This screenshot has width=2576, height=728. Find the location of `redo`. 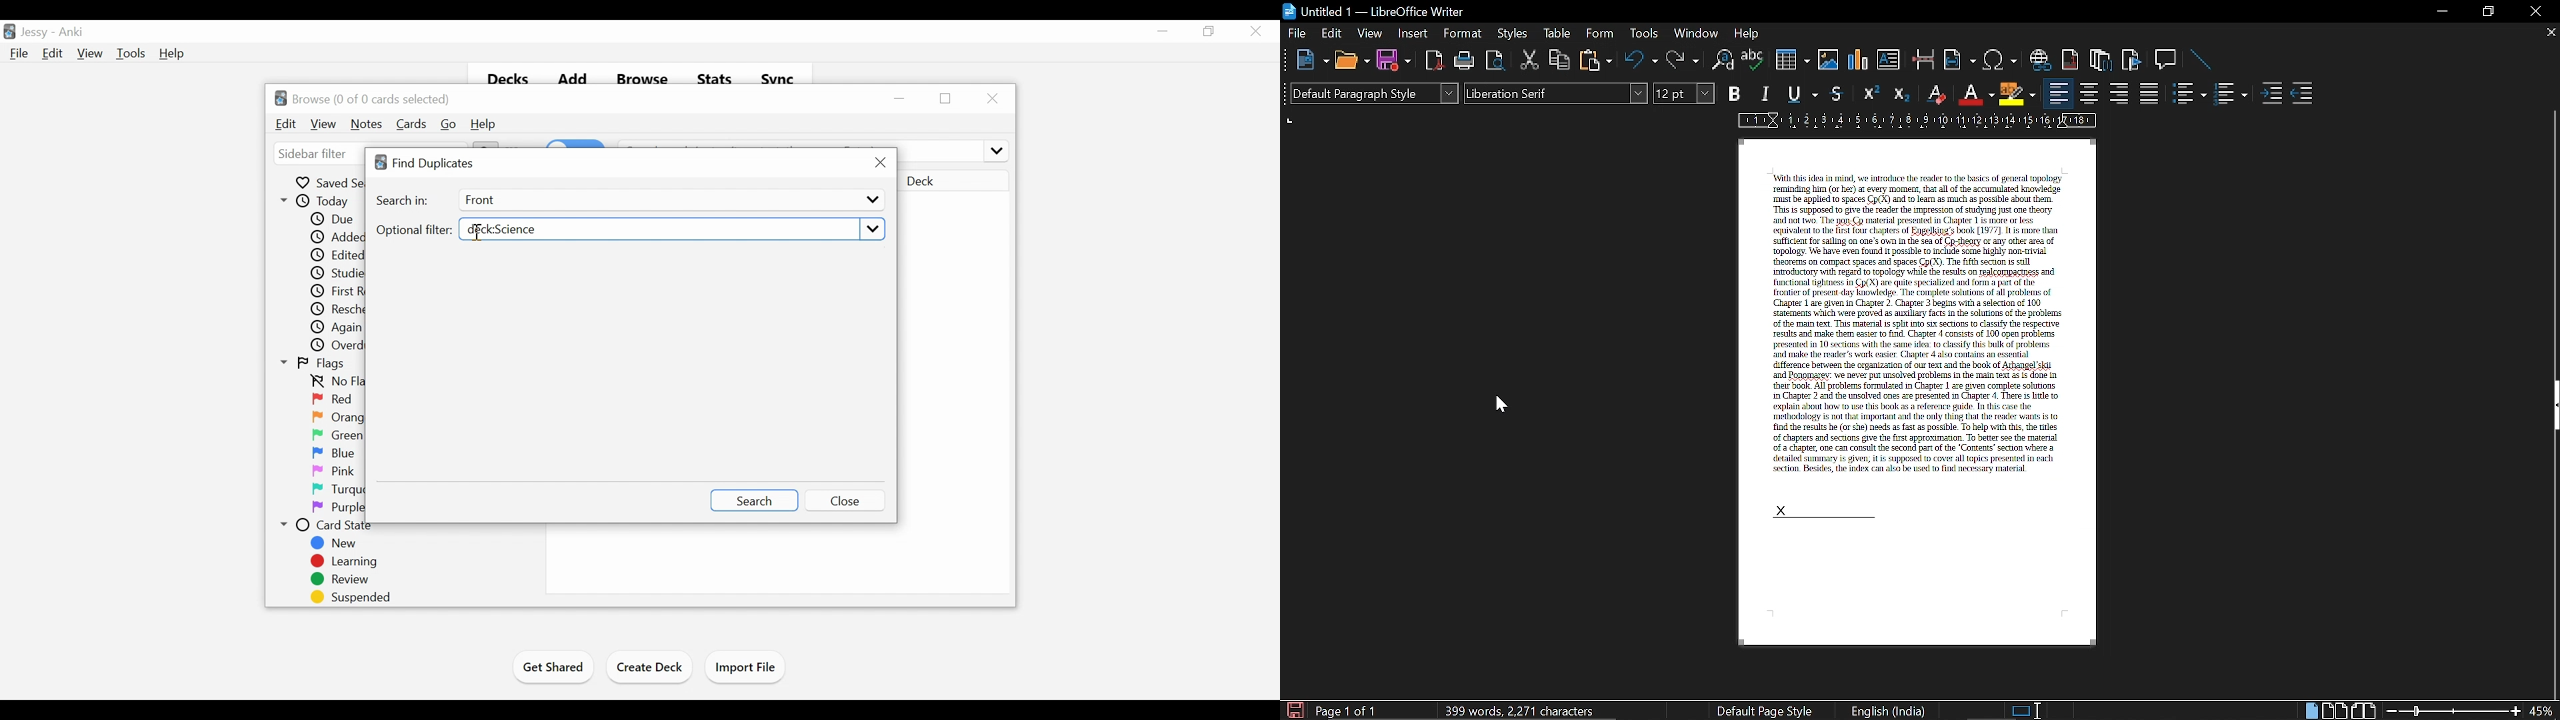

redo is located at coordinates (1682, 60).